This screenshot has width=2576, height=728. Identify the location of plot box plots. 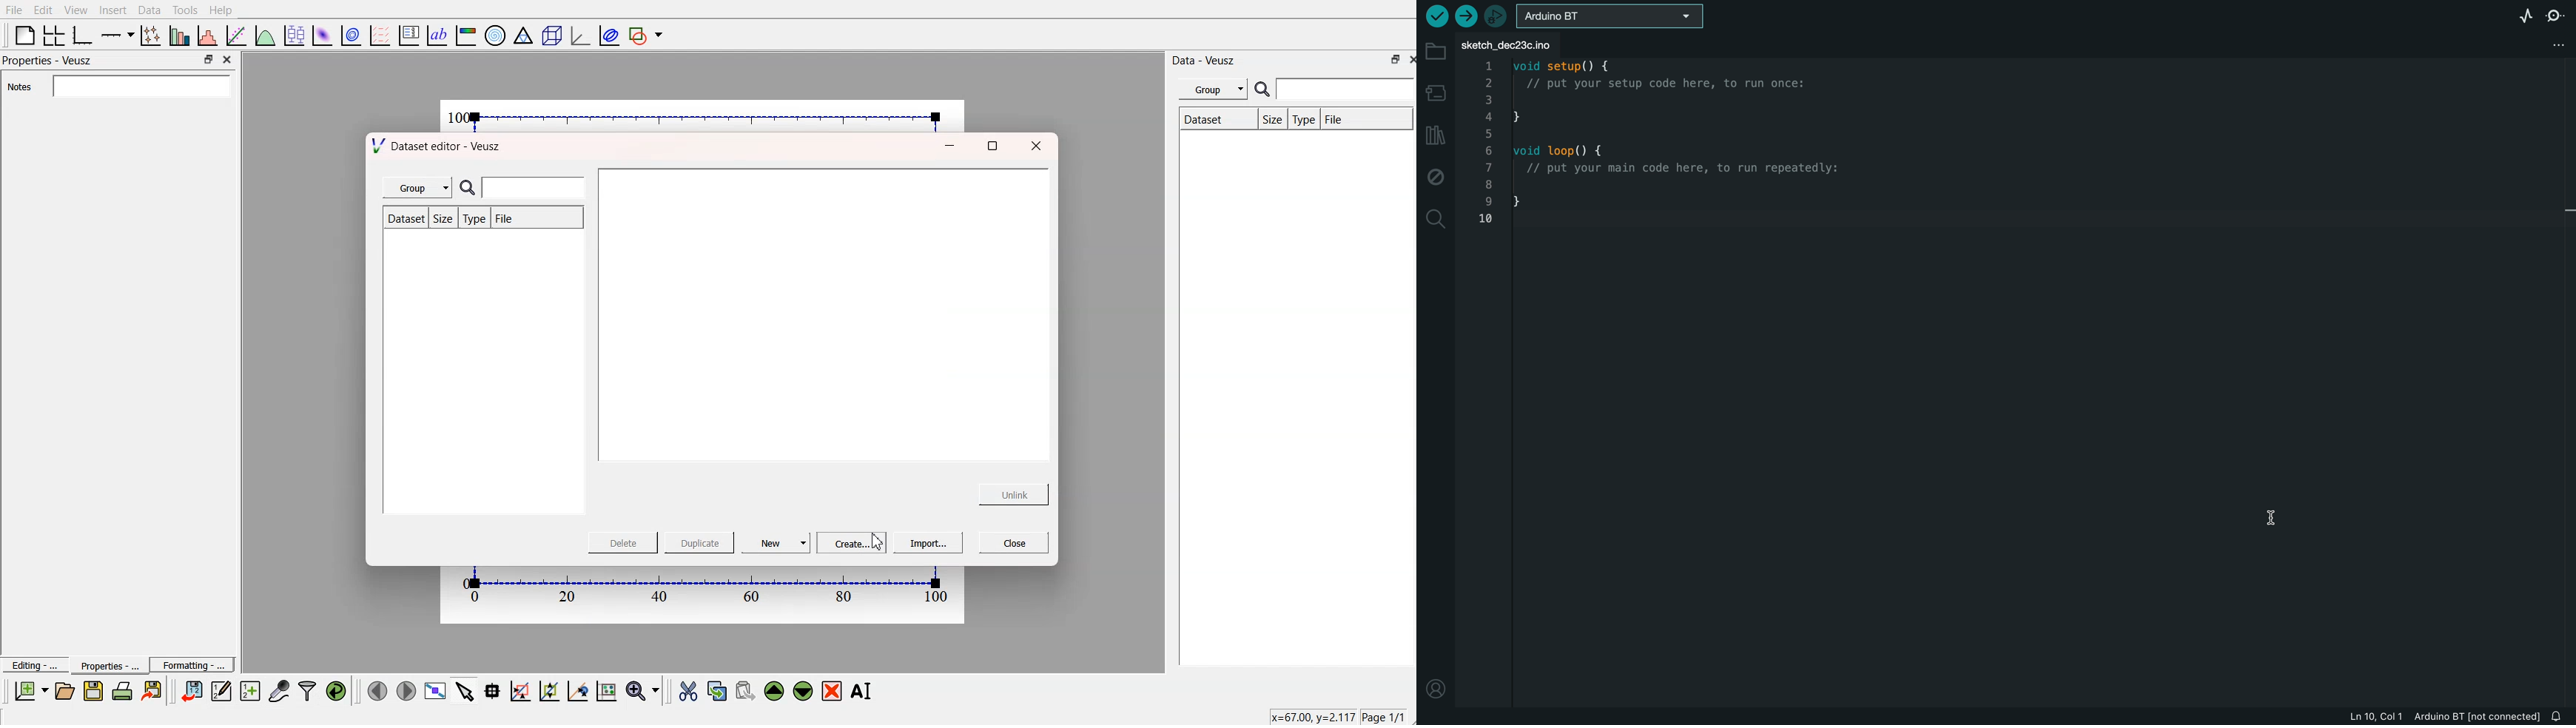
(294, 34).